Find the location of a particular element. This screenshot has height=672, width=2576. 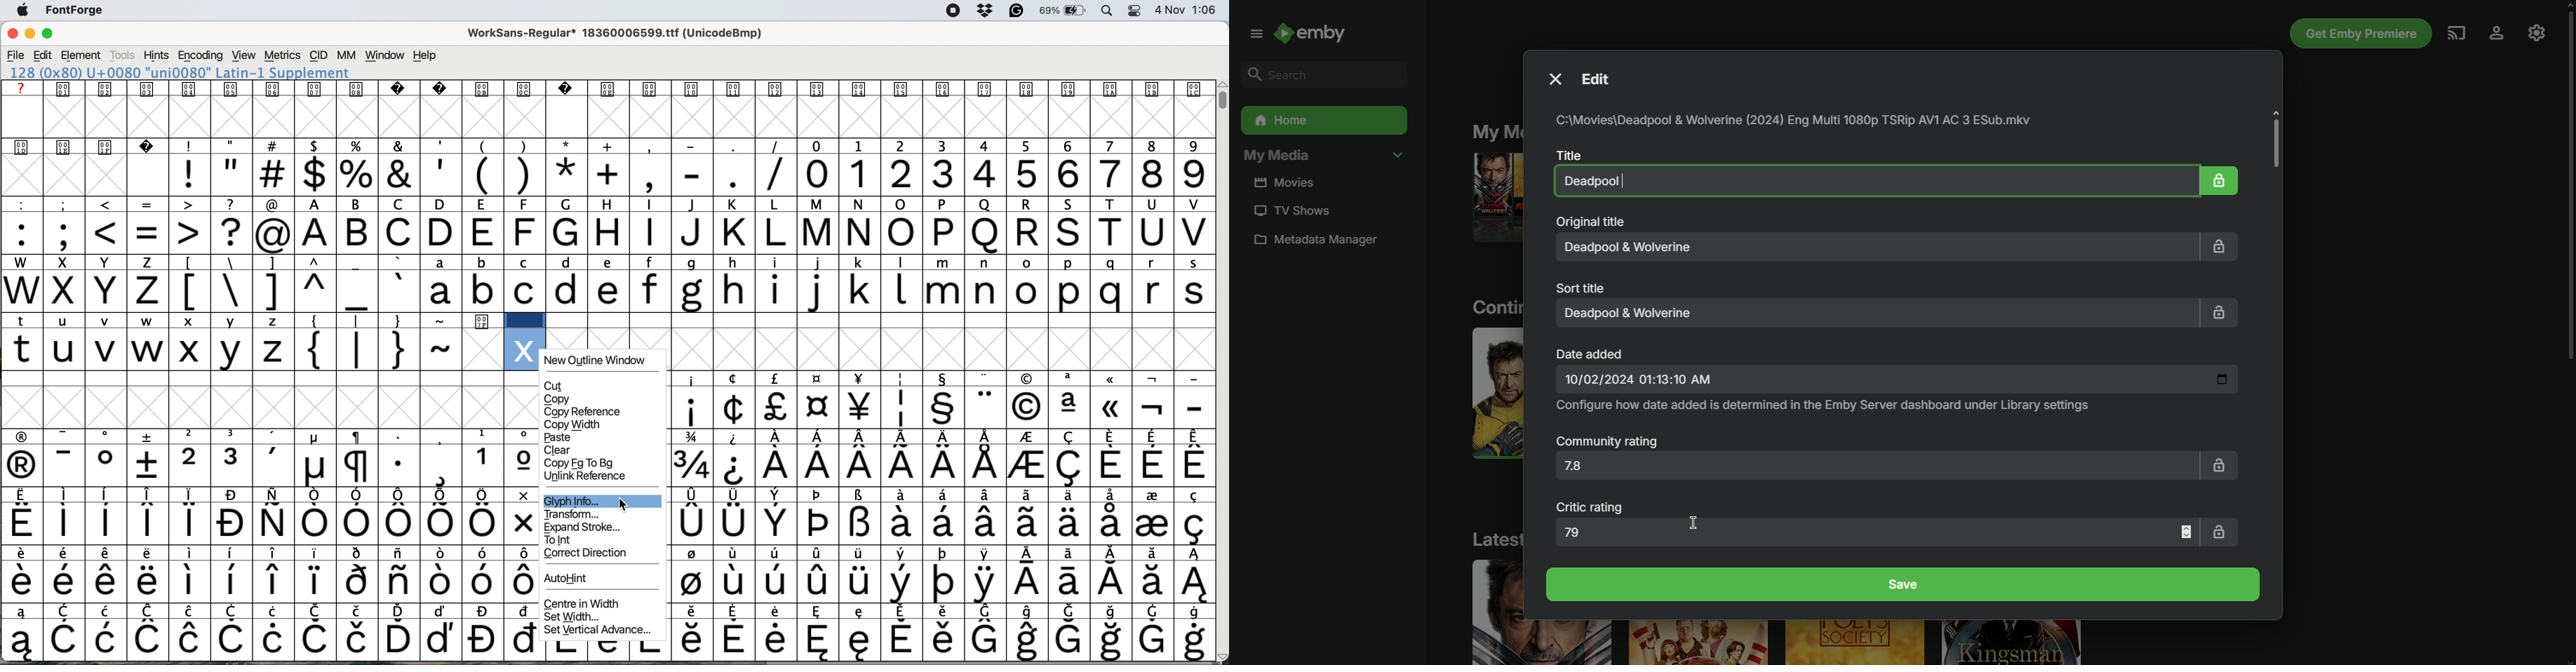

transform is located at coordinates (573, 515).